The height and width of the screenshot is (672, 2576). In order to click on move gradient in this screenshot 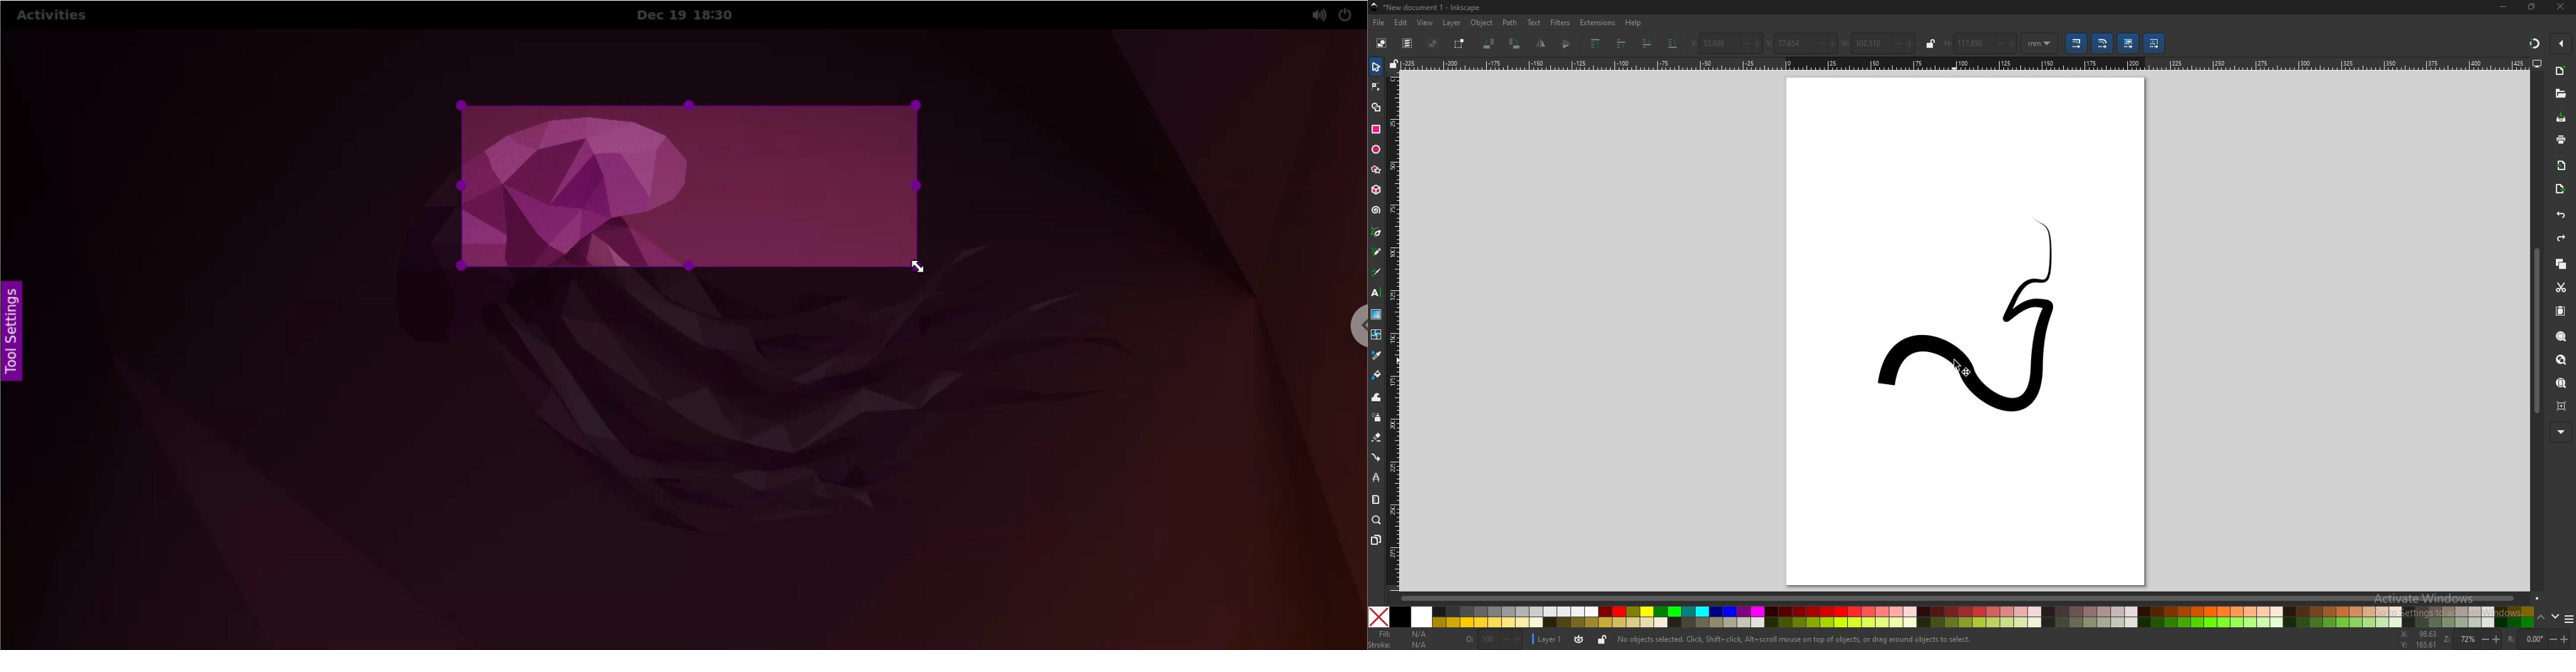, I will do `click(2128, 43)`.